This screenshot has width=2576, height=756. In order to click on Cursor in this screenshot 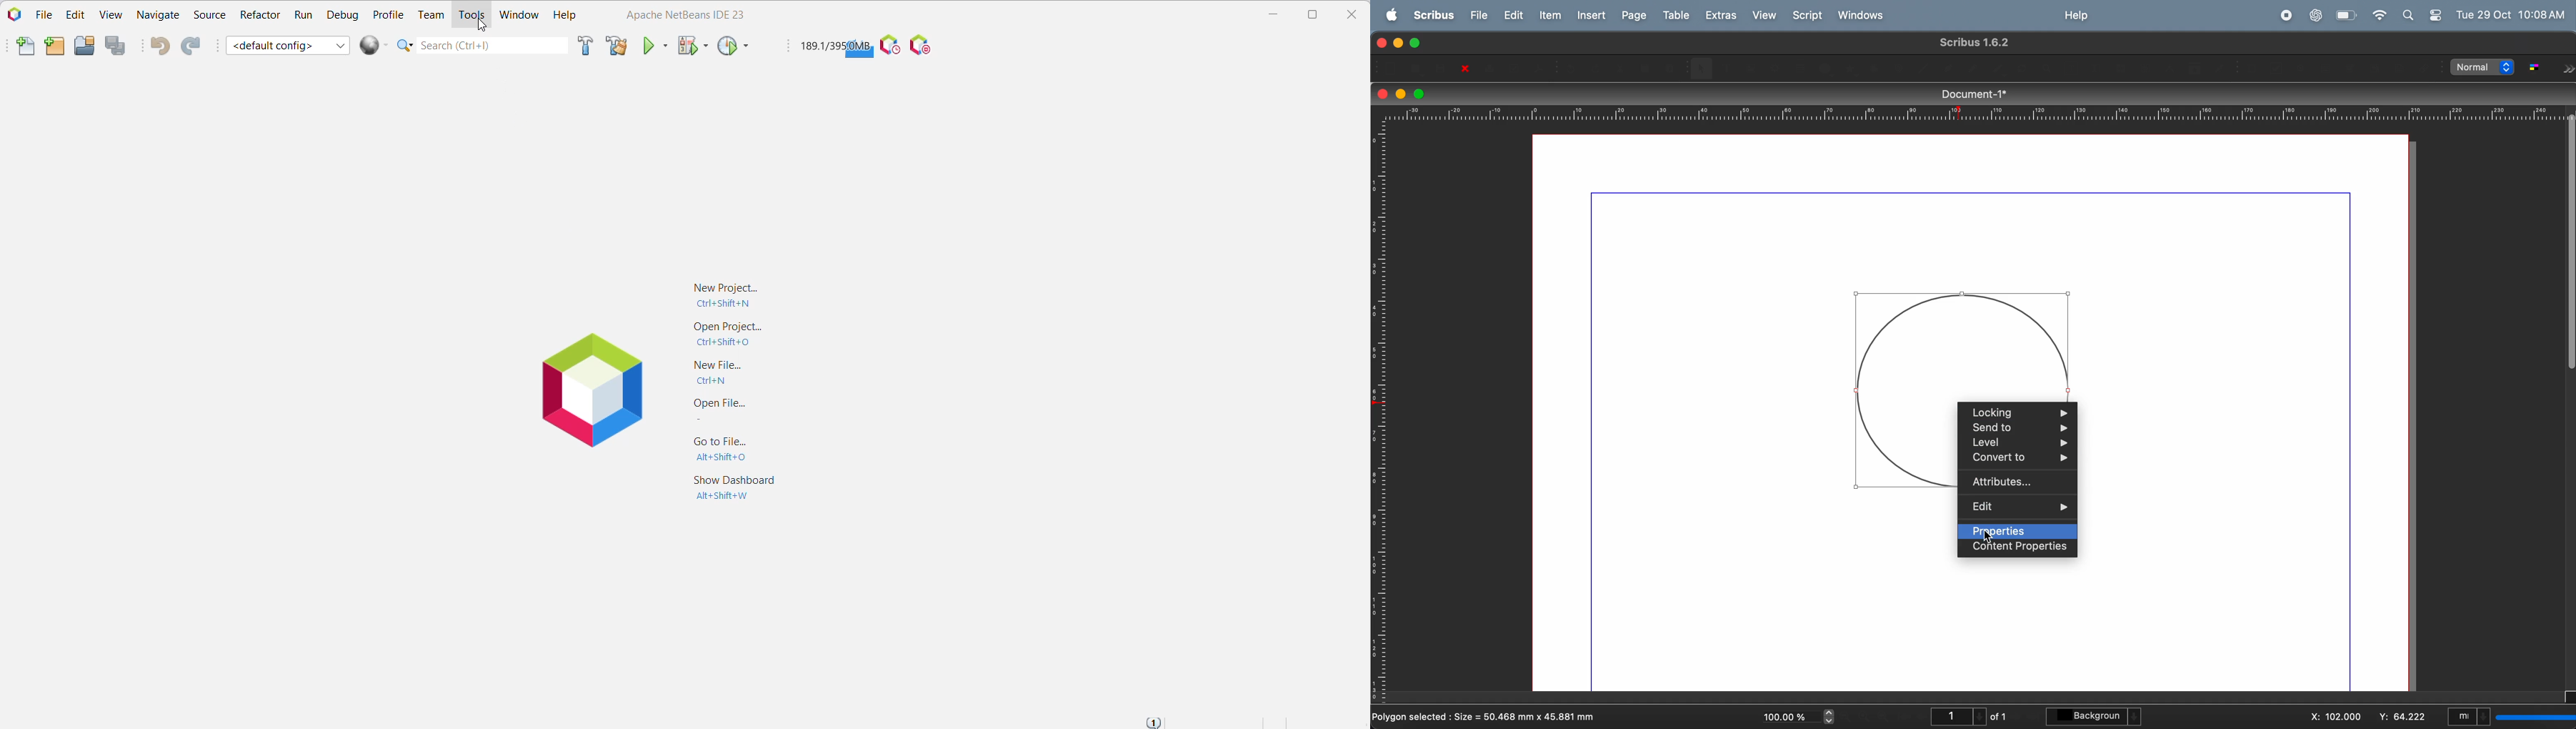, I will do `click(1990, 538)`.